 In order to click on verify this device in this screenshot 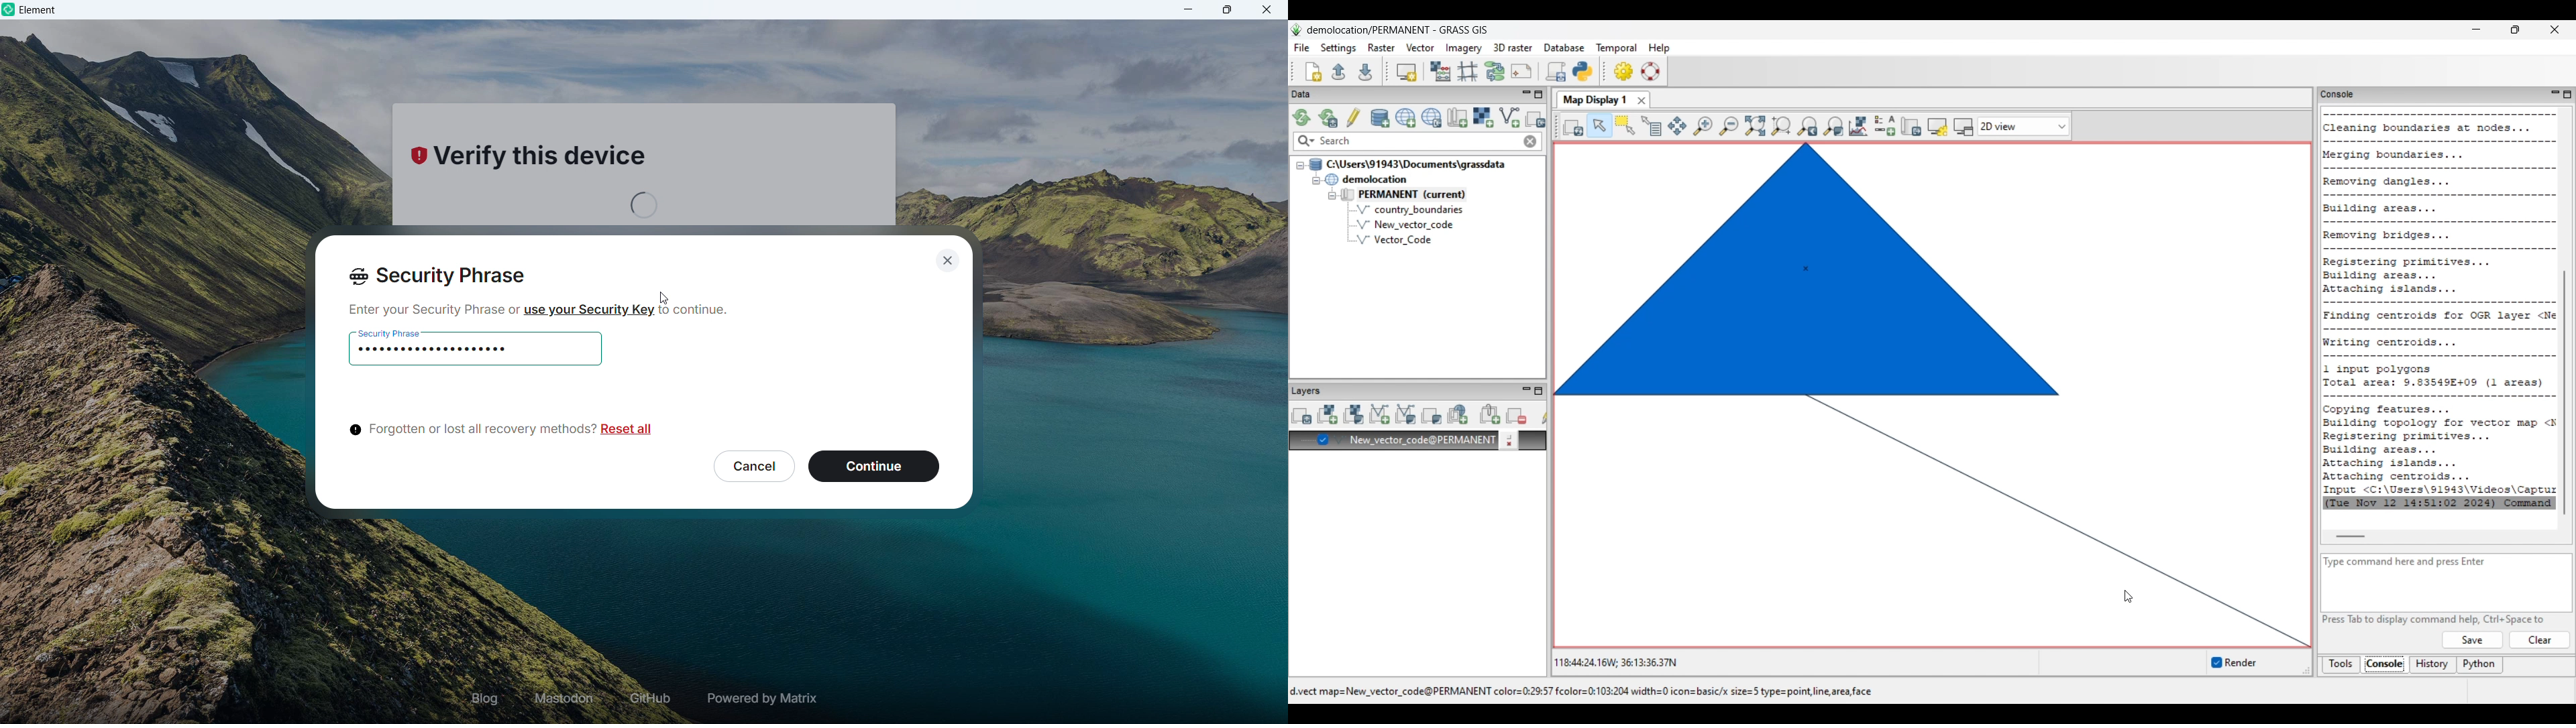, I will do `click(550, 162)`.